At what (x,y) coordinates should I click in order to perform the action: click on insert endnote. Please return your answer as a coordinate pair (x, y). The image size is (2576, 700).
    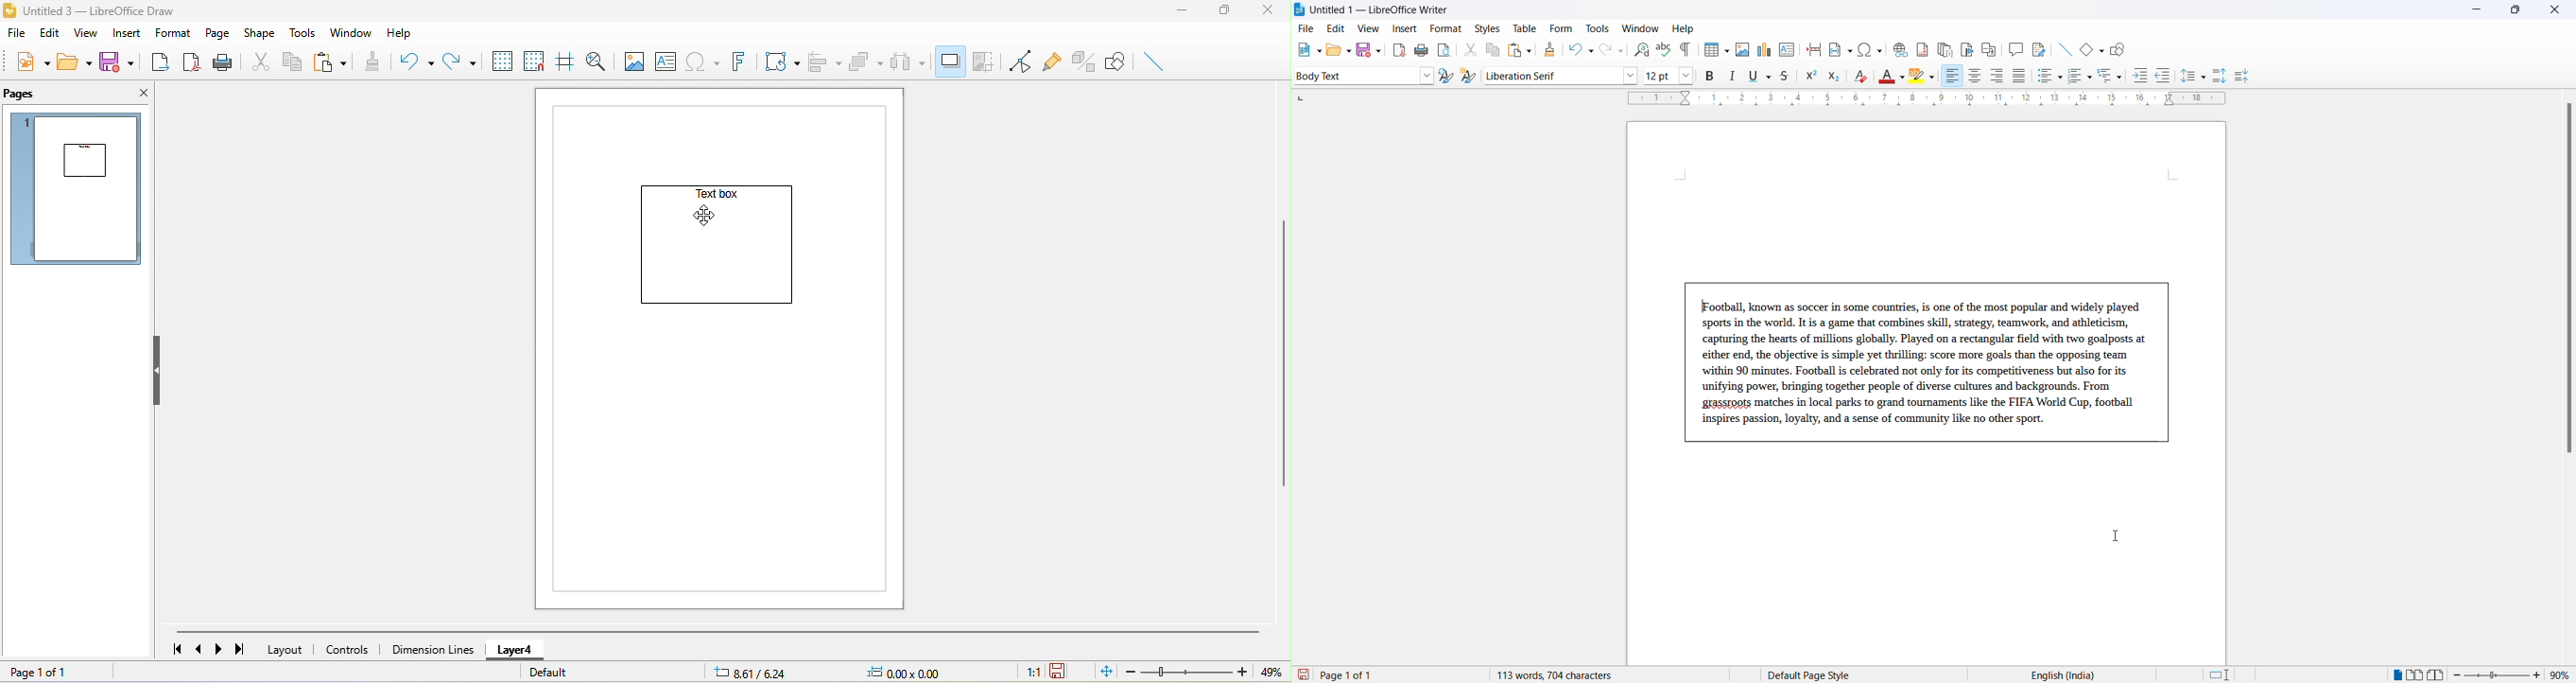
    Looking at the image, I should click on (1942, 48).